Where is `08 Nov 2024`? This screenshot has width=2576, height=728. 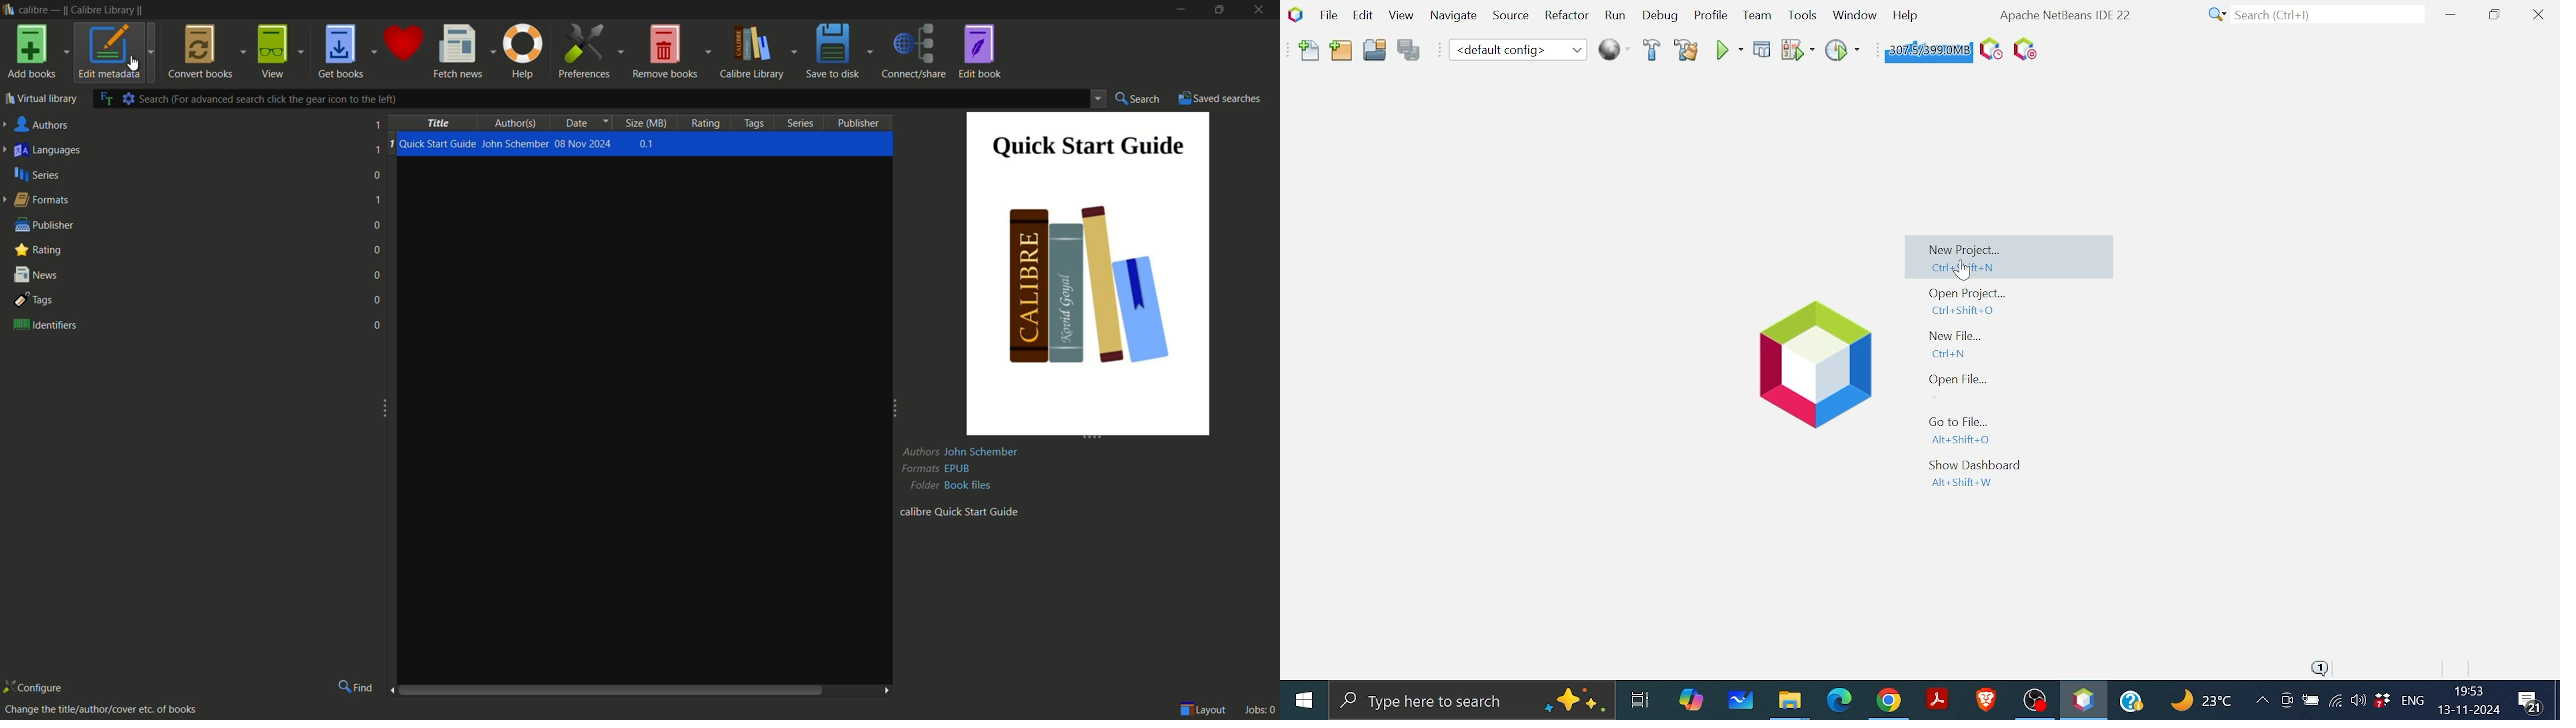
08 Nov 2024 is located at coordinates (582, 143).